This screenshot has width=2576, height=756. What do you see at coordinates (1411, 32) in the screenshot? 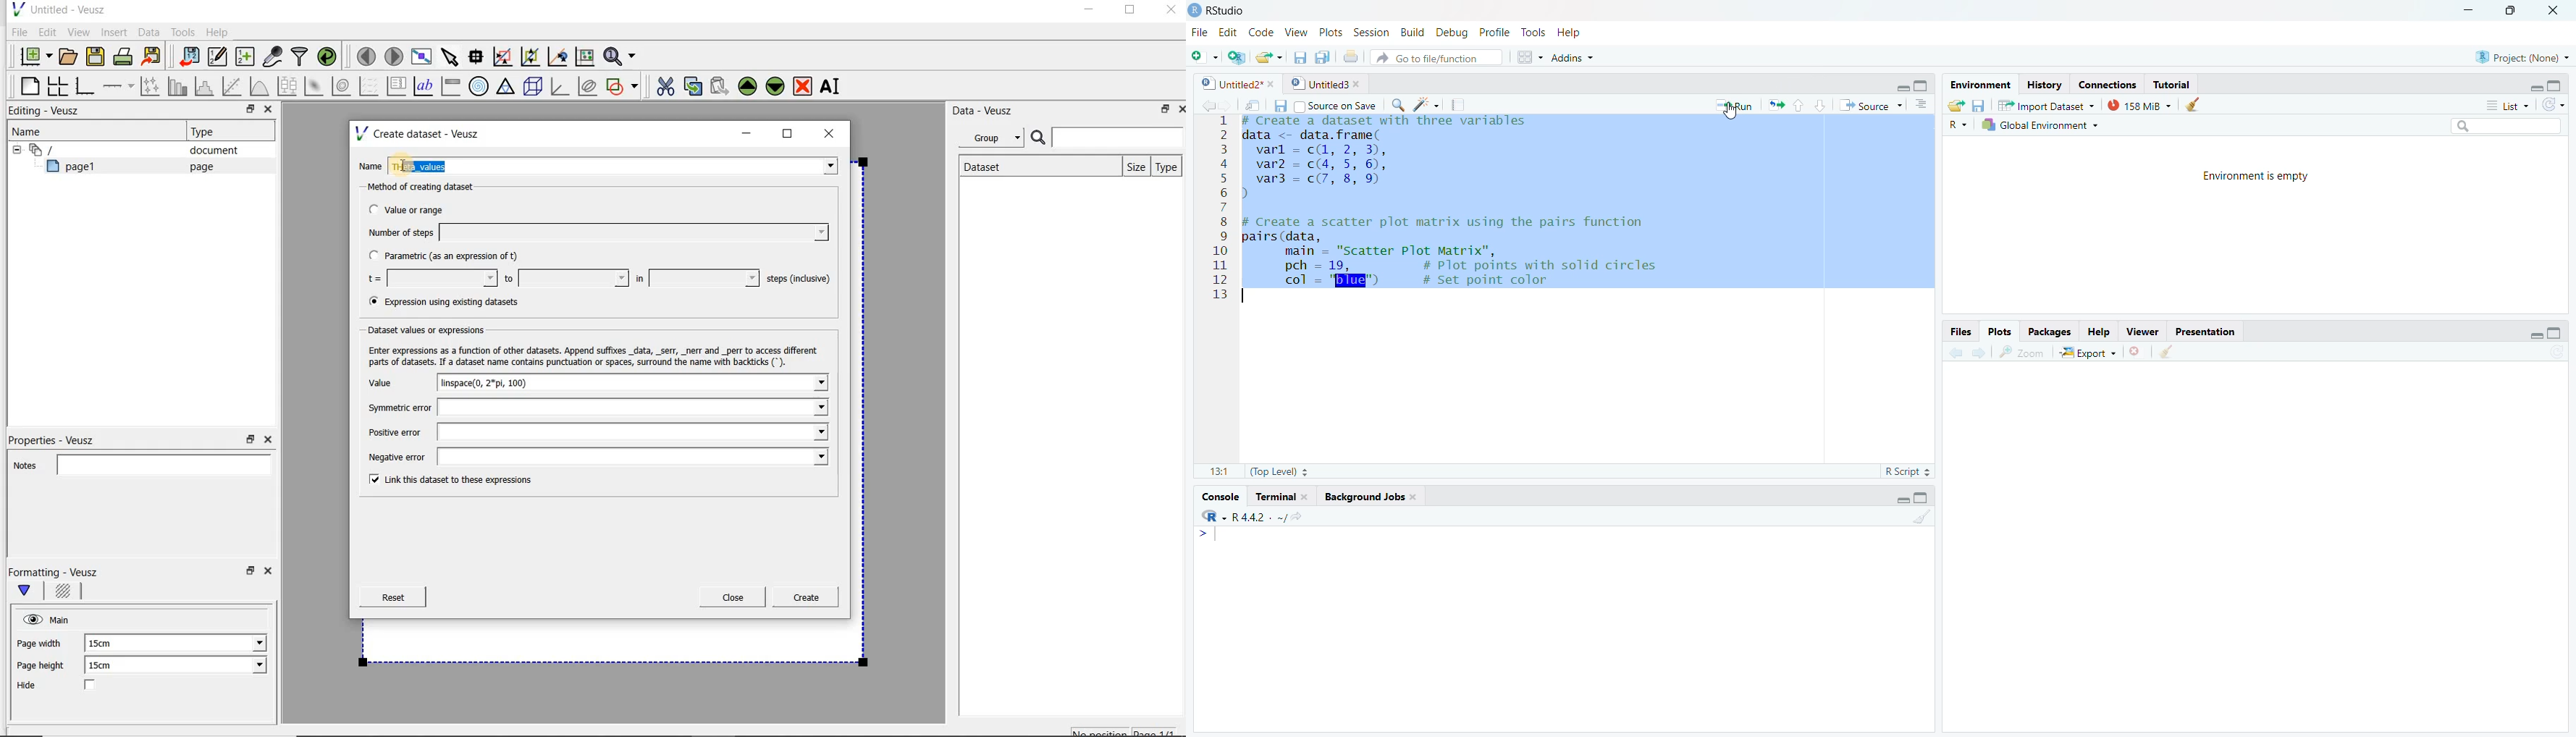
I see `Build` at bounding box center [1411, 32].